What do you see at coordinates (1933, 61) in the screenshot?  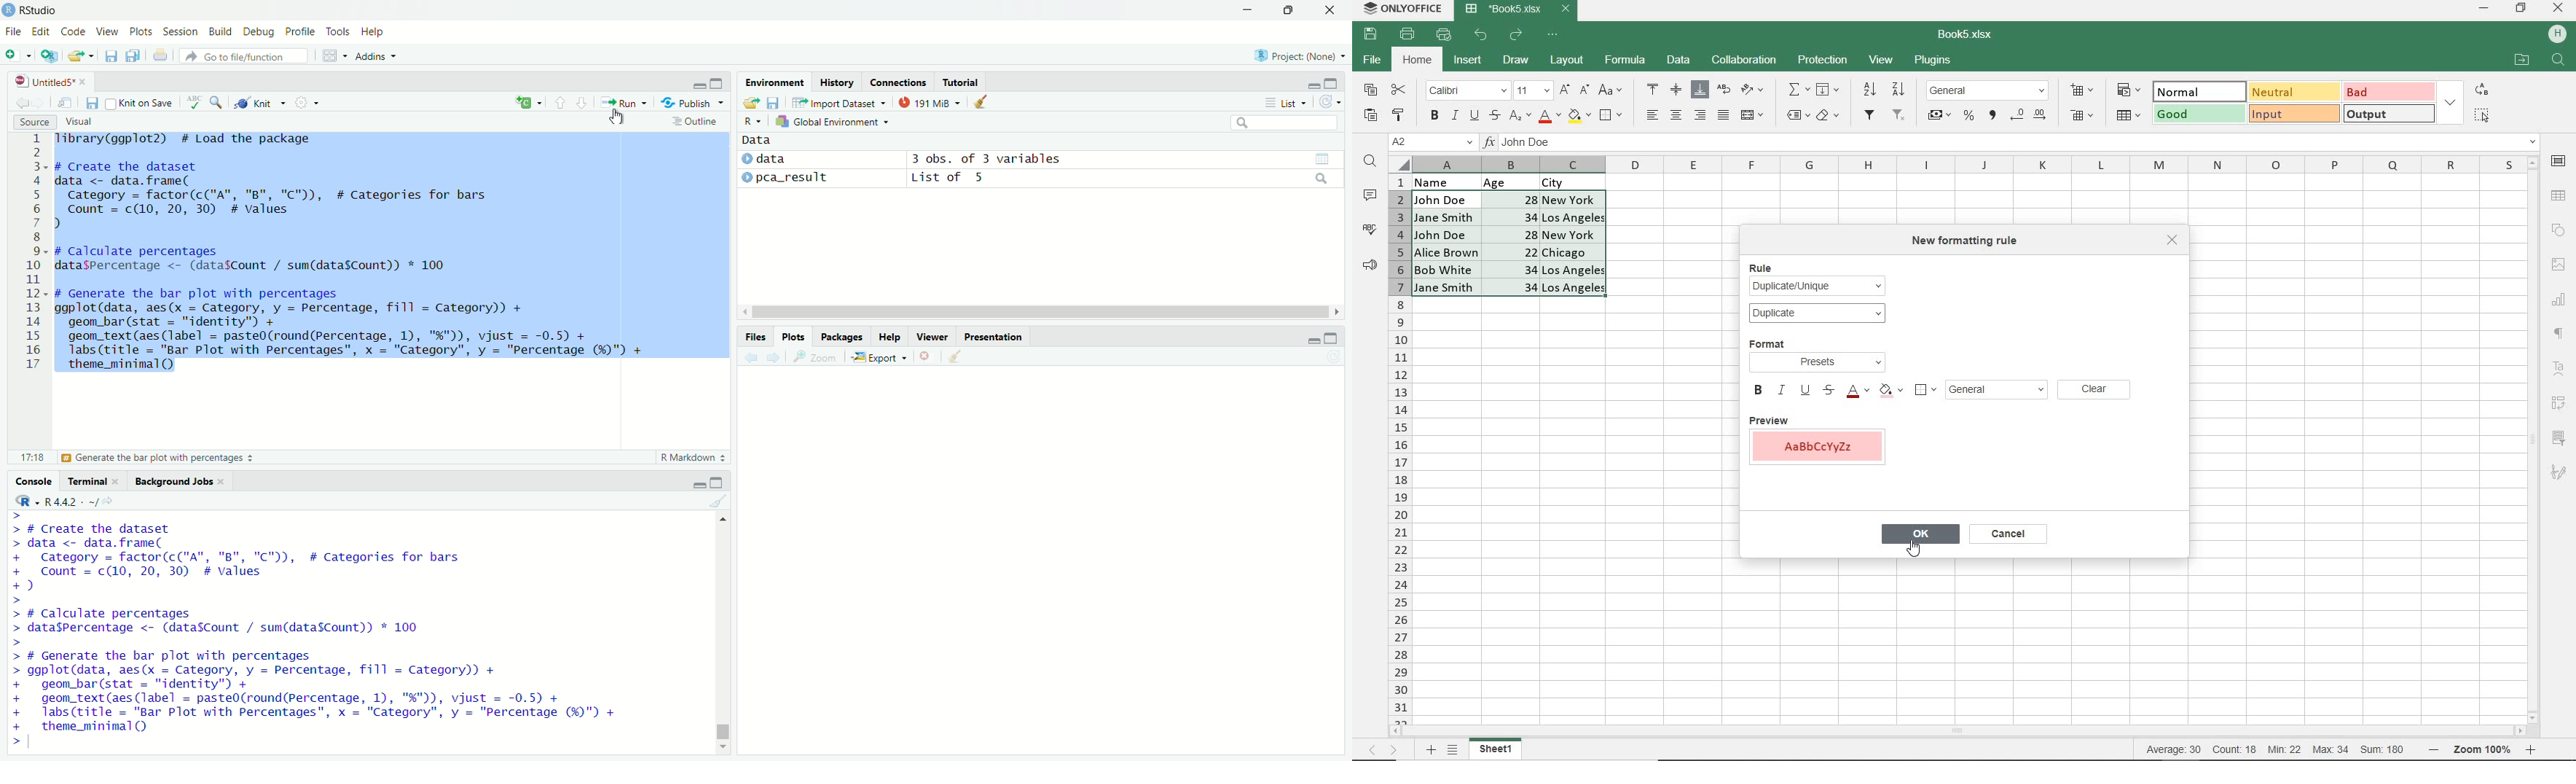 I see `PLUGINS` at bounding box center [1933, 61].